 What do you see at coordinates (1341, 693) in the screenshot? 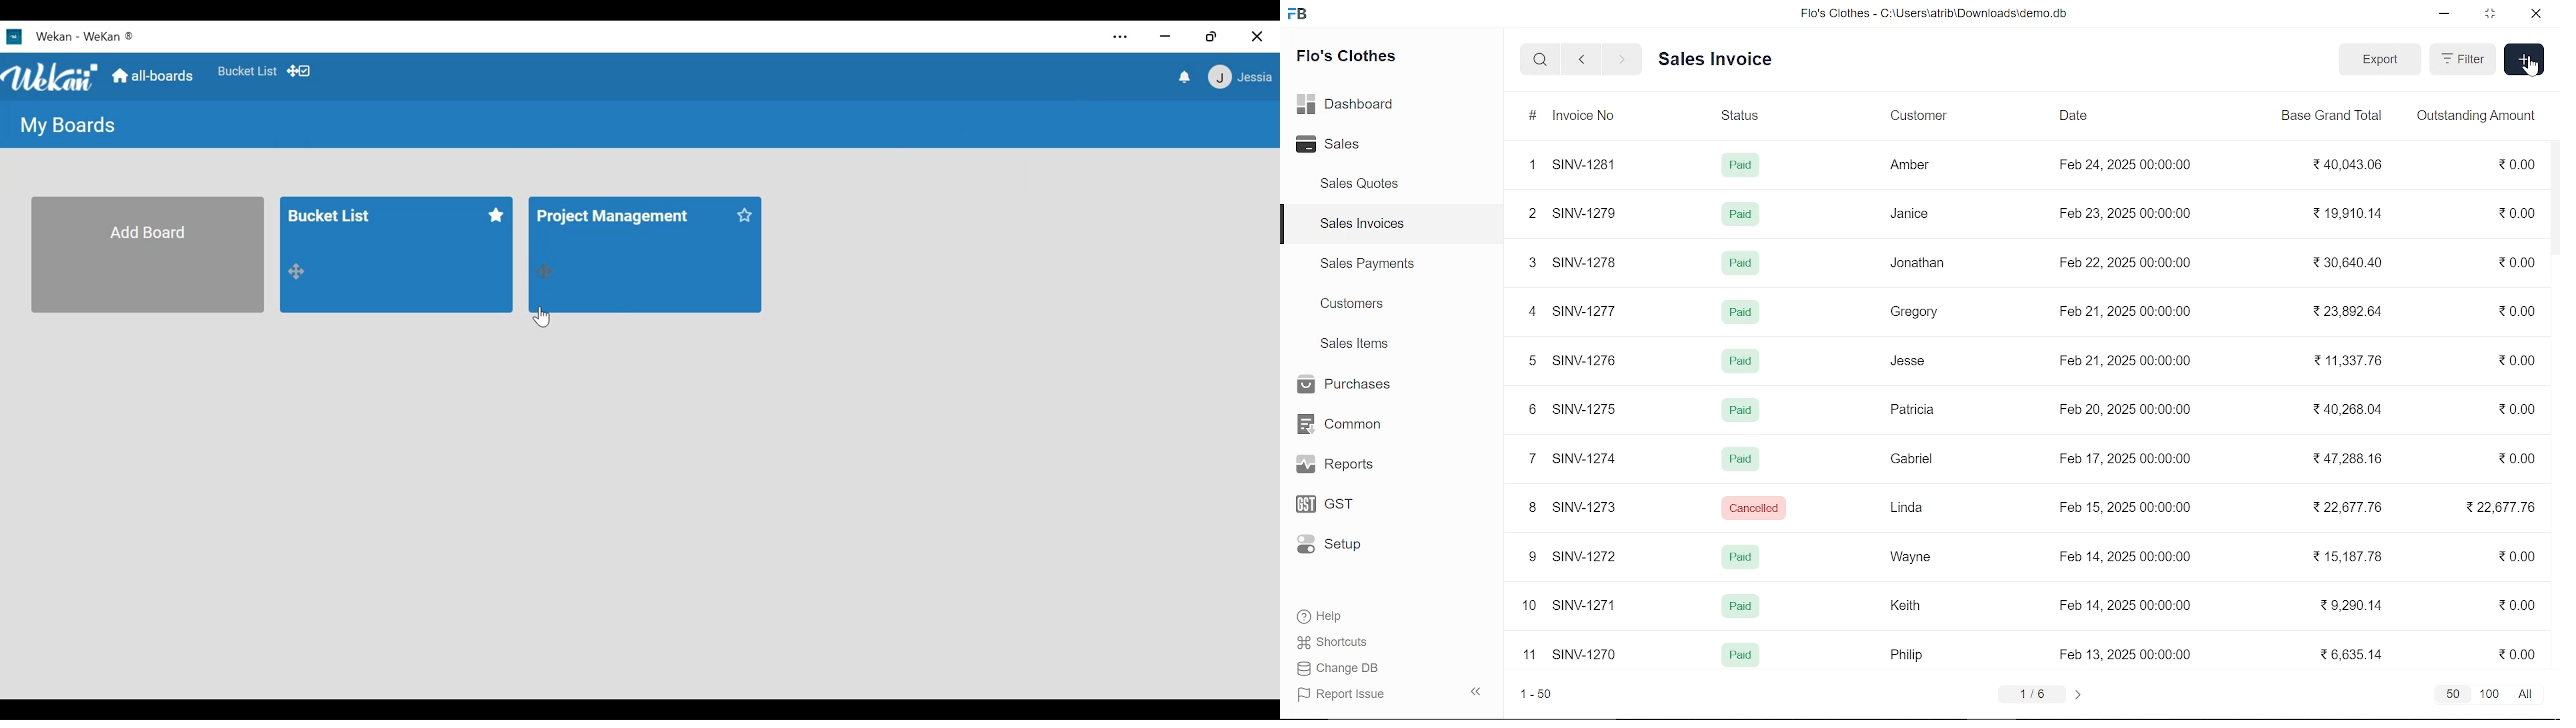
I see `Report Issue` at bounding box center [1341, 693].